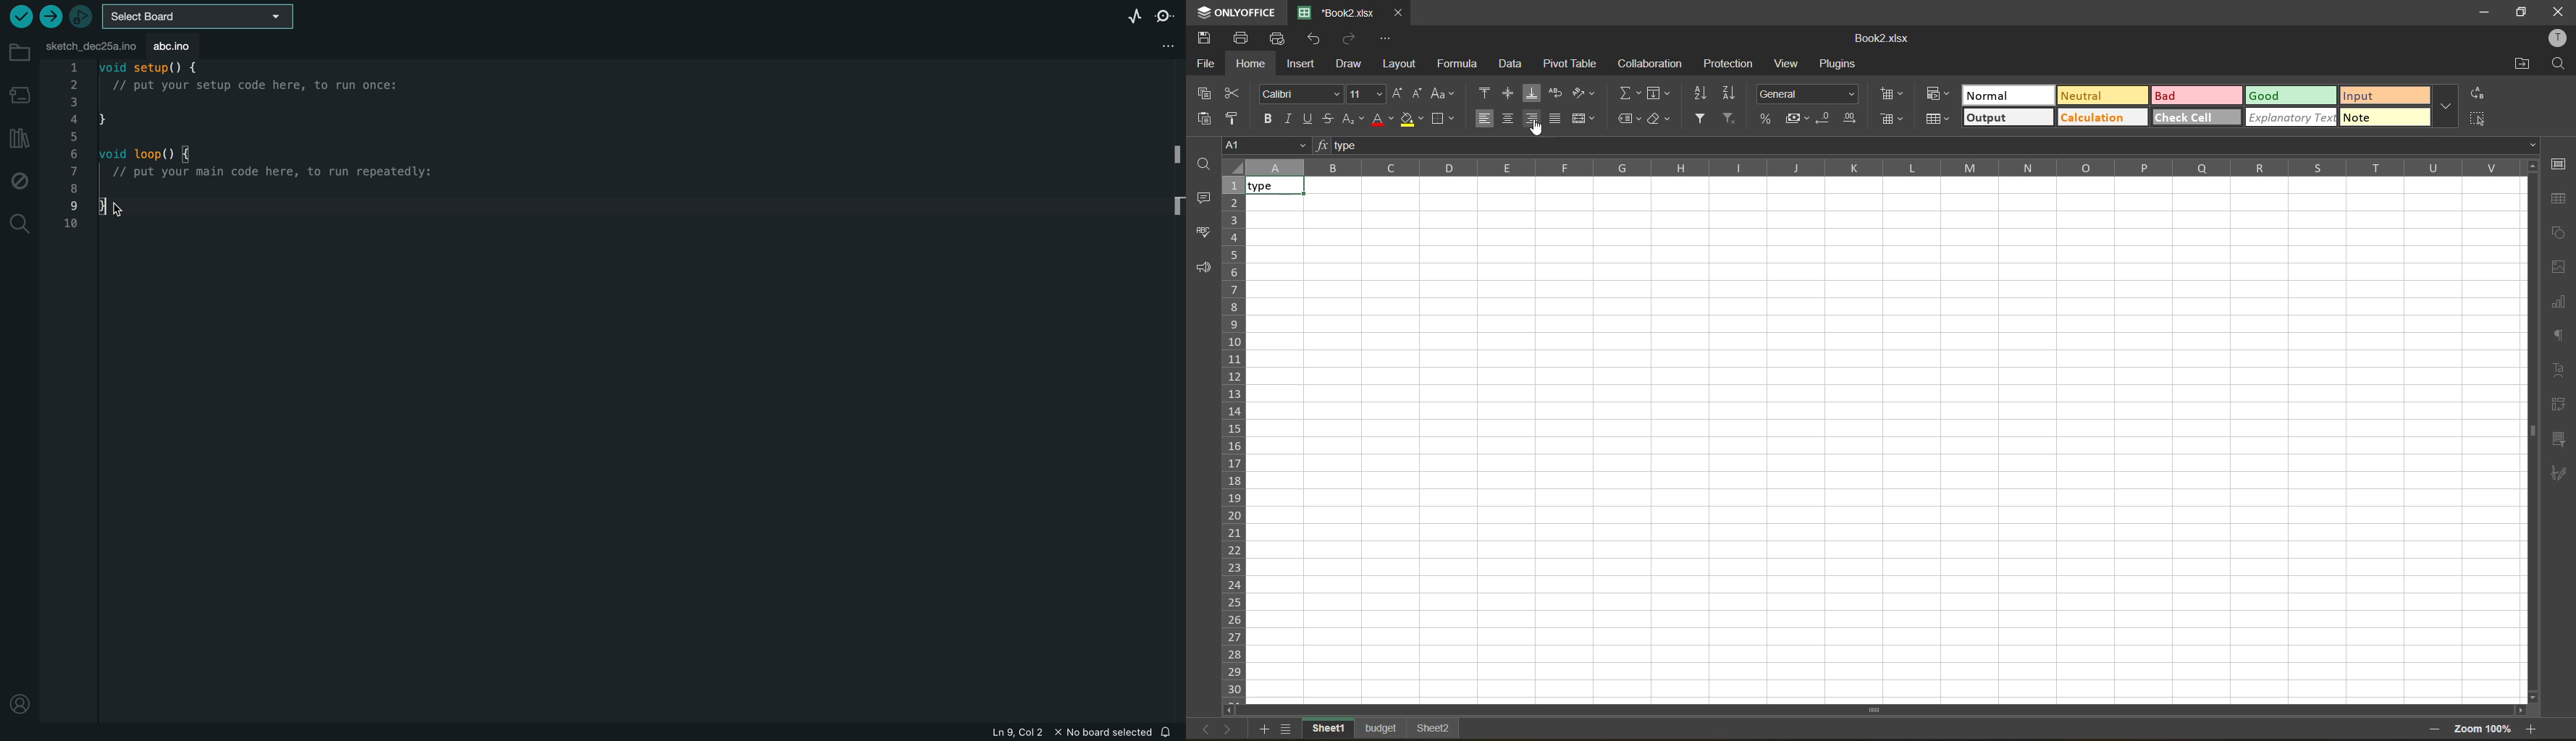  What do you see at coordinates (1203, 198) in the screenshot?
I see `comments` at bounding box center [1203, 198].